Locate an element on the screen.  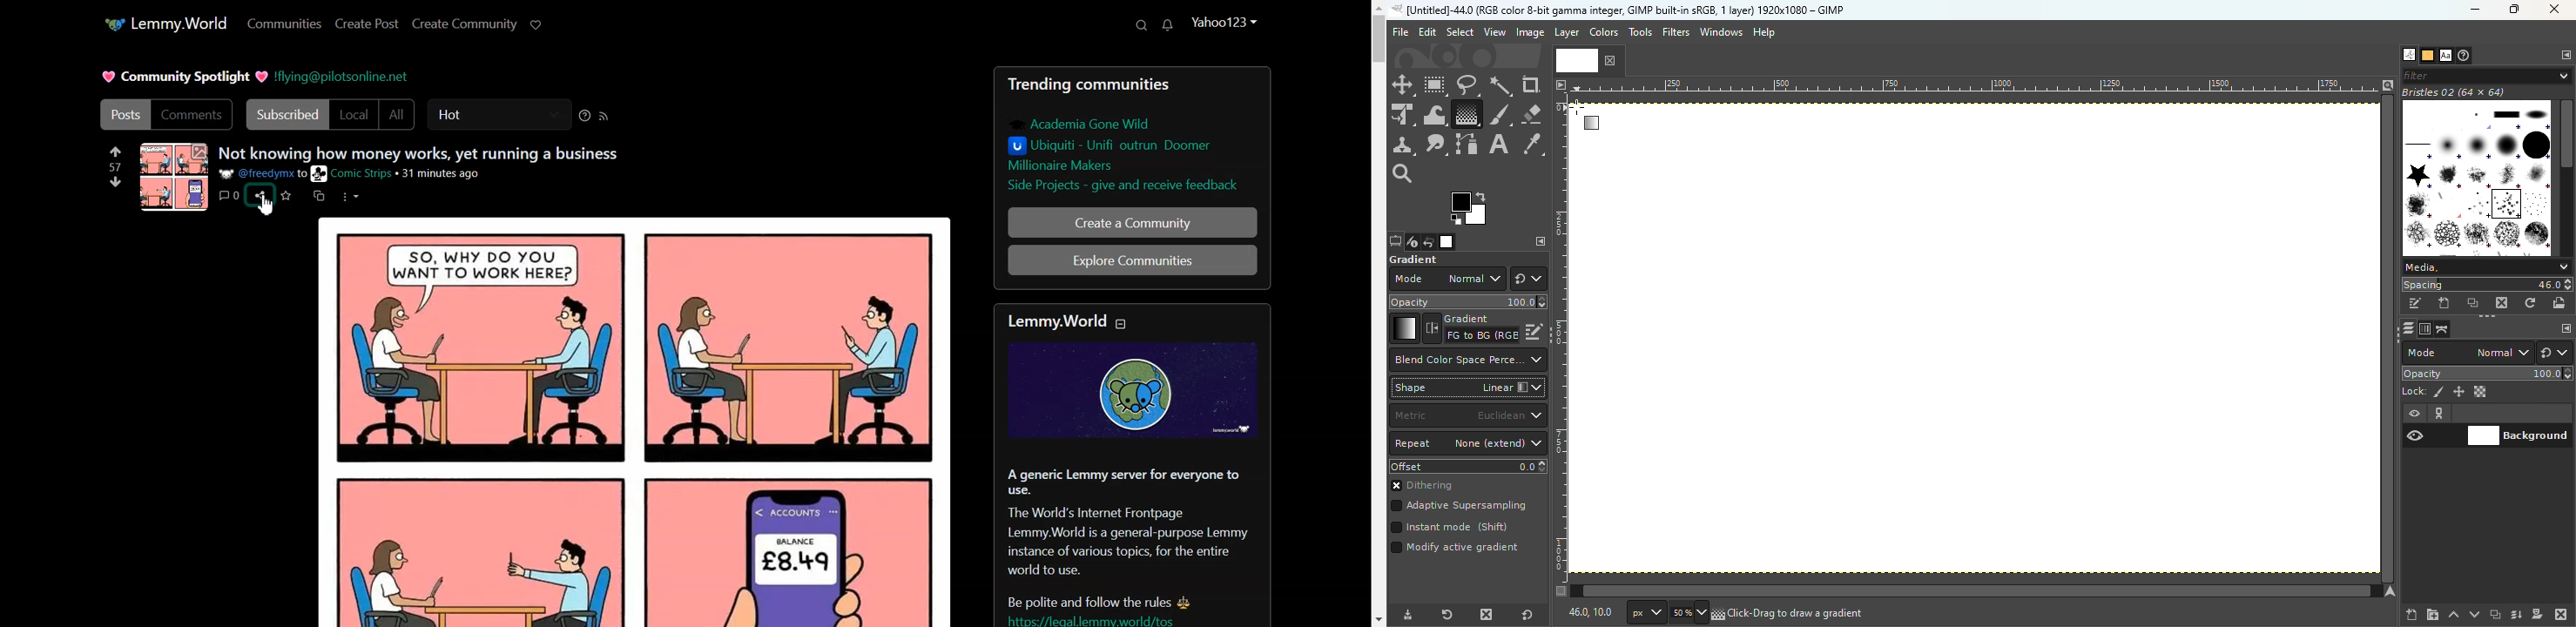
Zoom image when window size changes is located at coordinates (2388, 84).